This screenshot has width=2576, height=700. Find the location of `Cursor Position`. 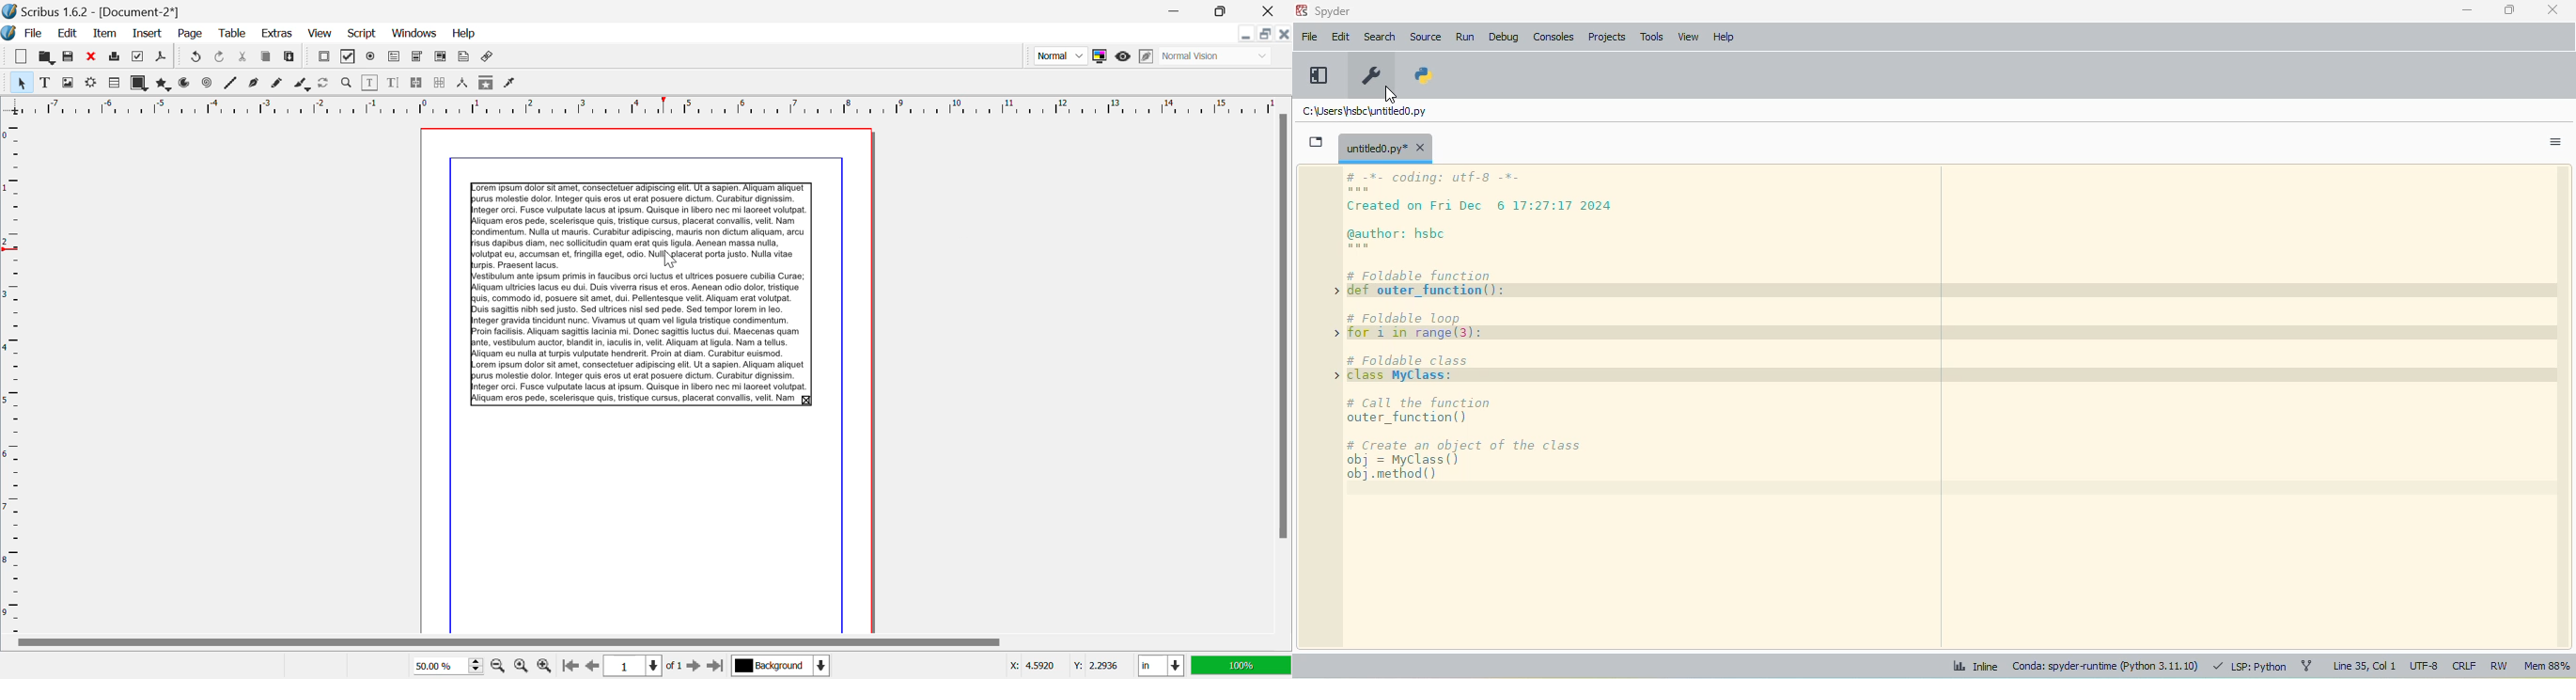

Cursor Position is located at coordinates (670, 257).